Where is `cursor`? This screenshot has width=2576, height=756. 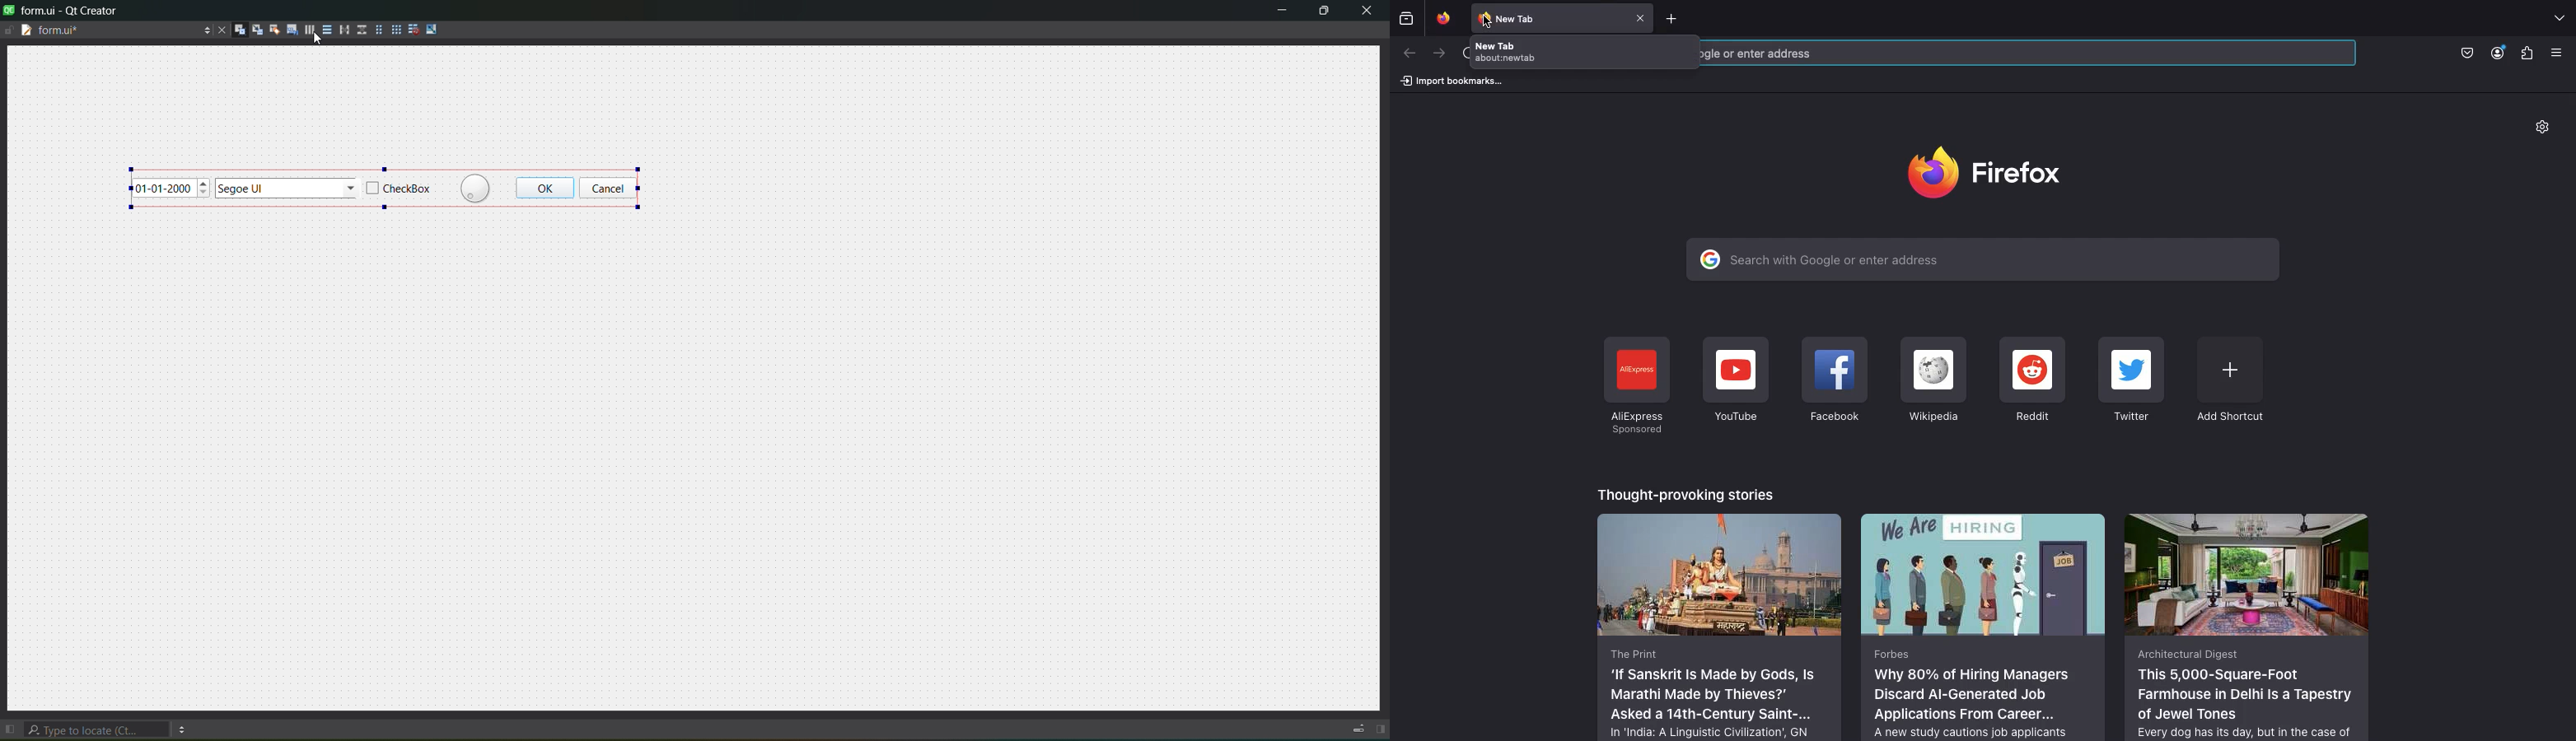
cursor is located at coordinates (317, 43).